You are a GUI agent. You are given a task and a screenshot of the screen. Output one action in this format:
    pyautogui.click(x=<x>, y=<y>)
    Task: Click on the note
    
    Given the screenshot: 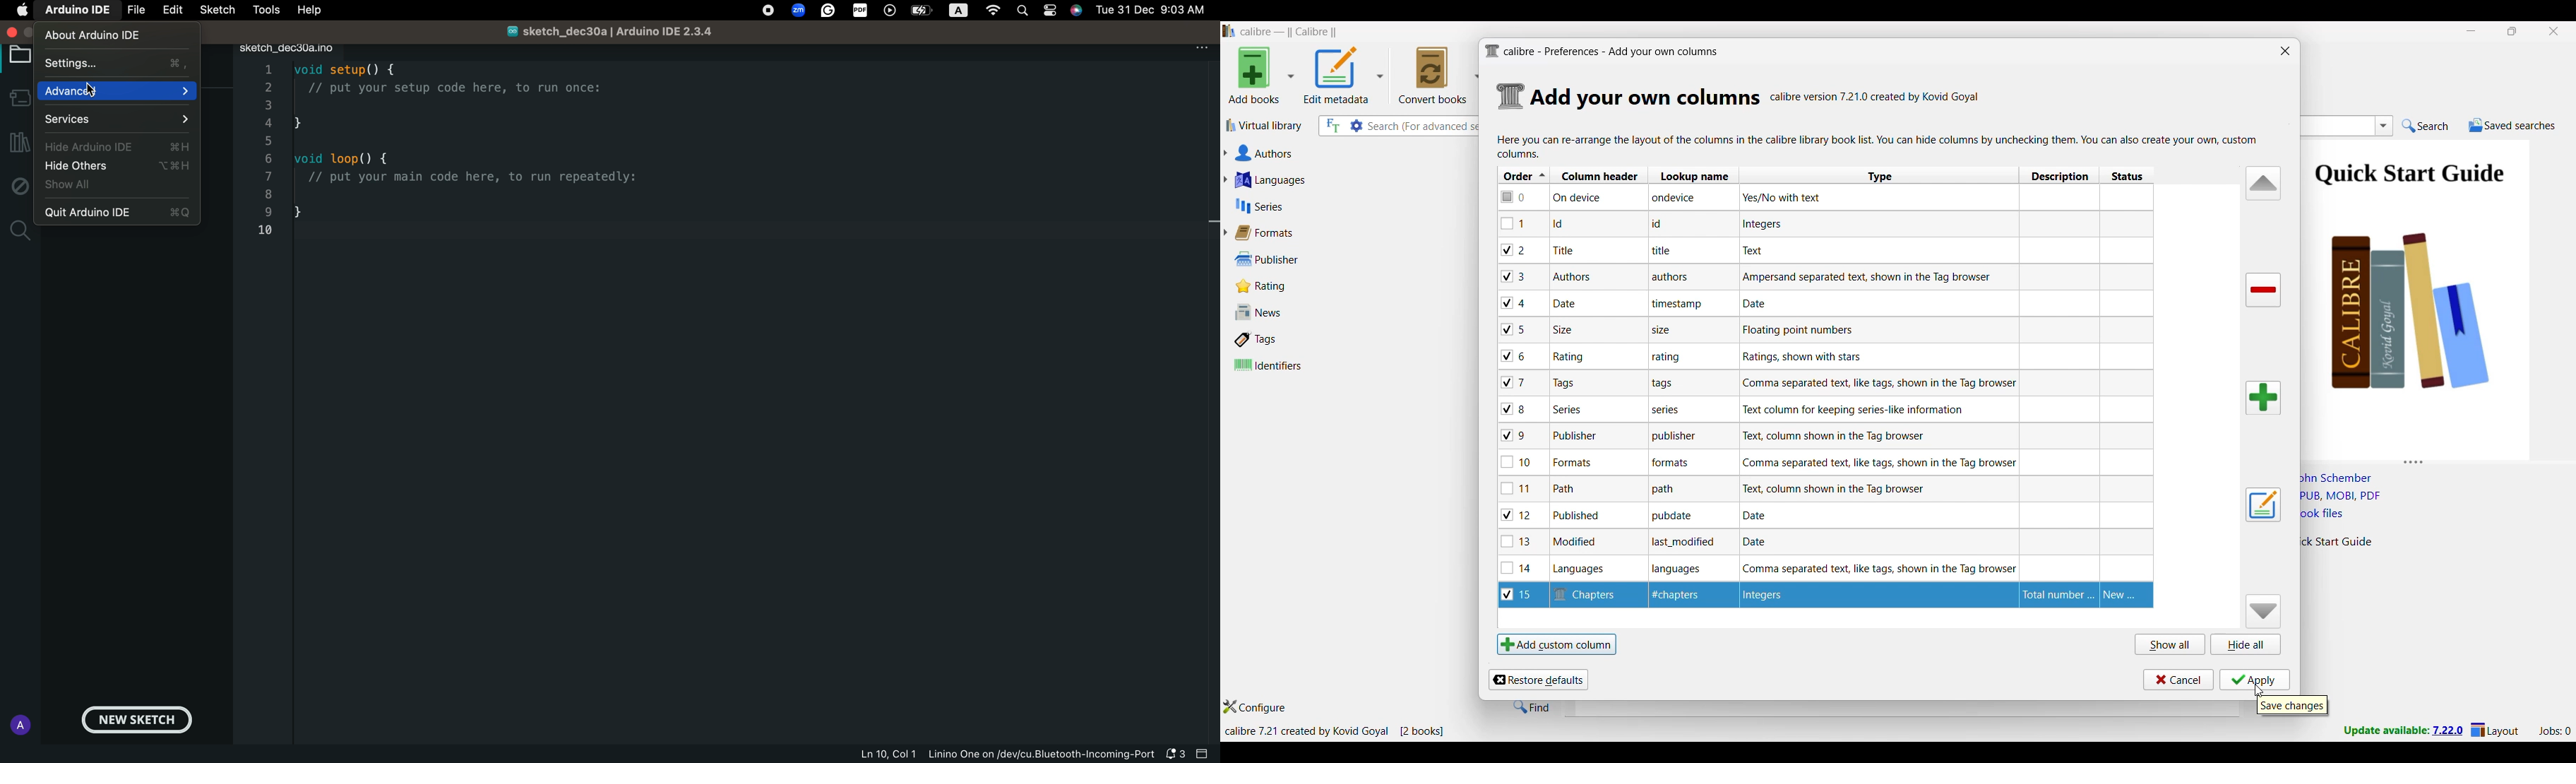 What is the action you would take?
    pyautogui.click(x=1668, y=490)
    